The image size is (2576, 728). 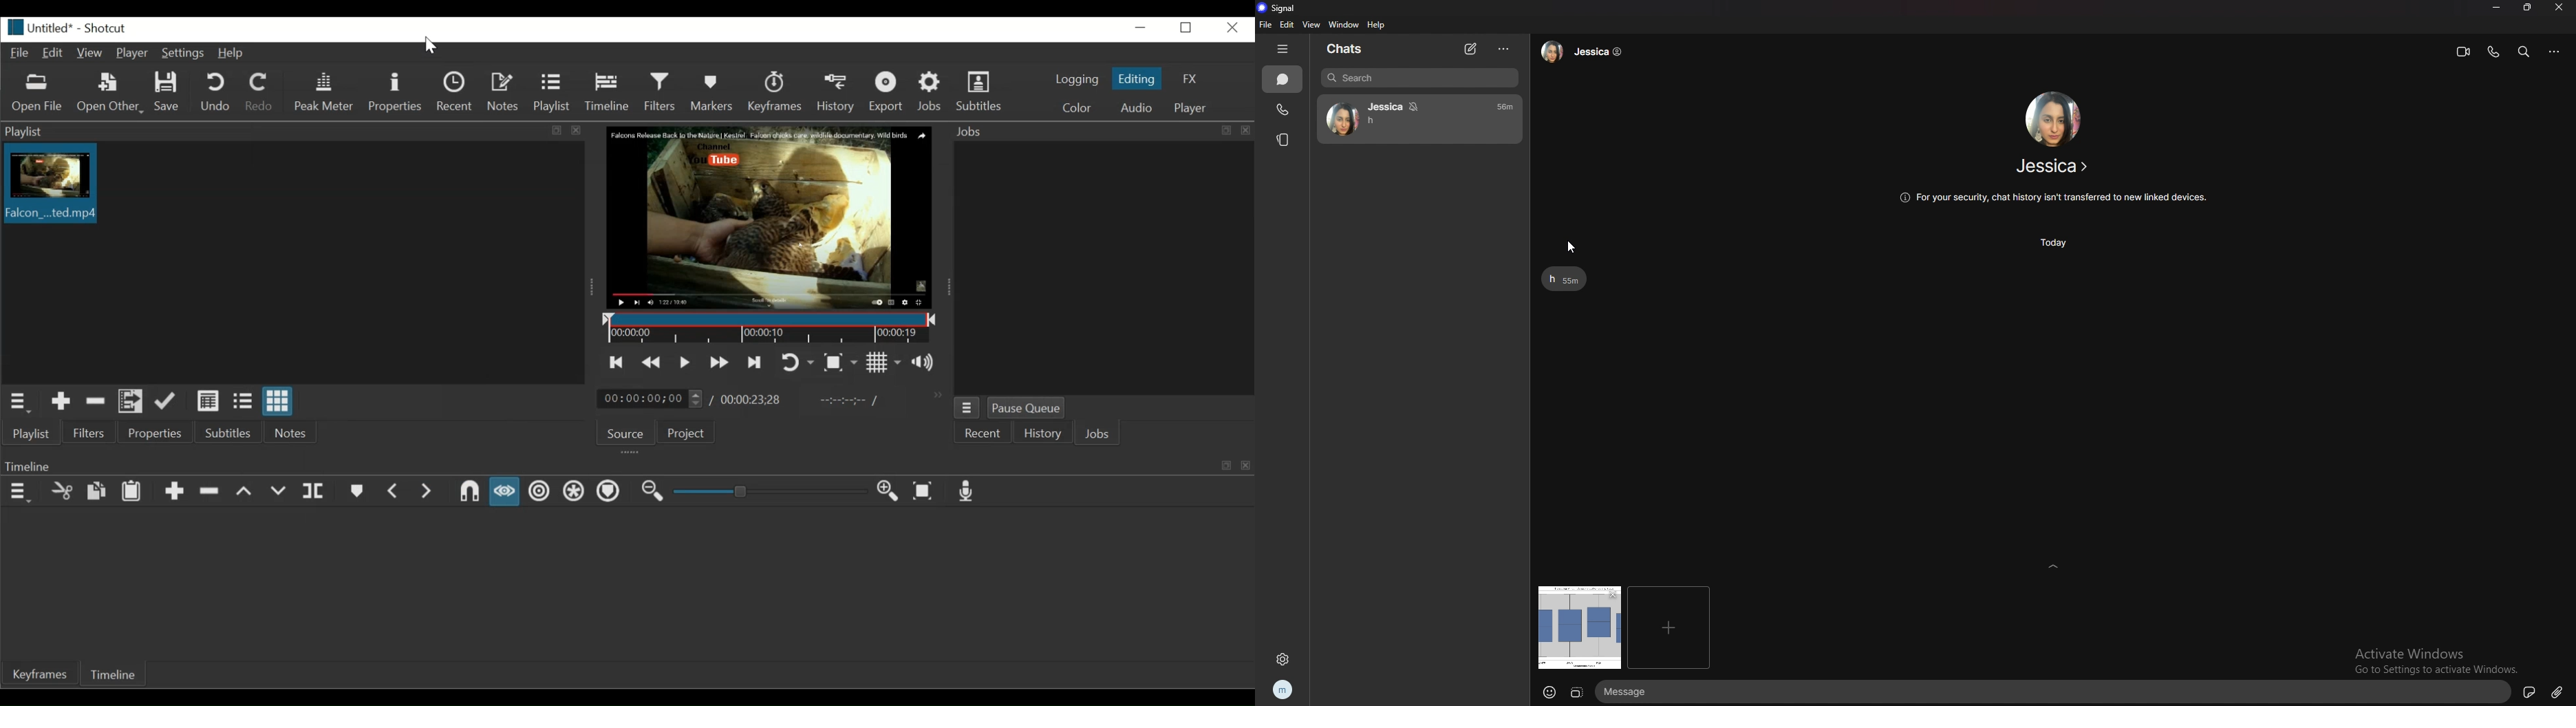 What do you see at coordinates (767, 328) in the screenshot?
I see `Timeline` at bounding box center [767, 328].